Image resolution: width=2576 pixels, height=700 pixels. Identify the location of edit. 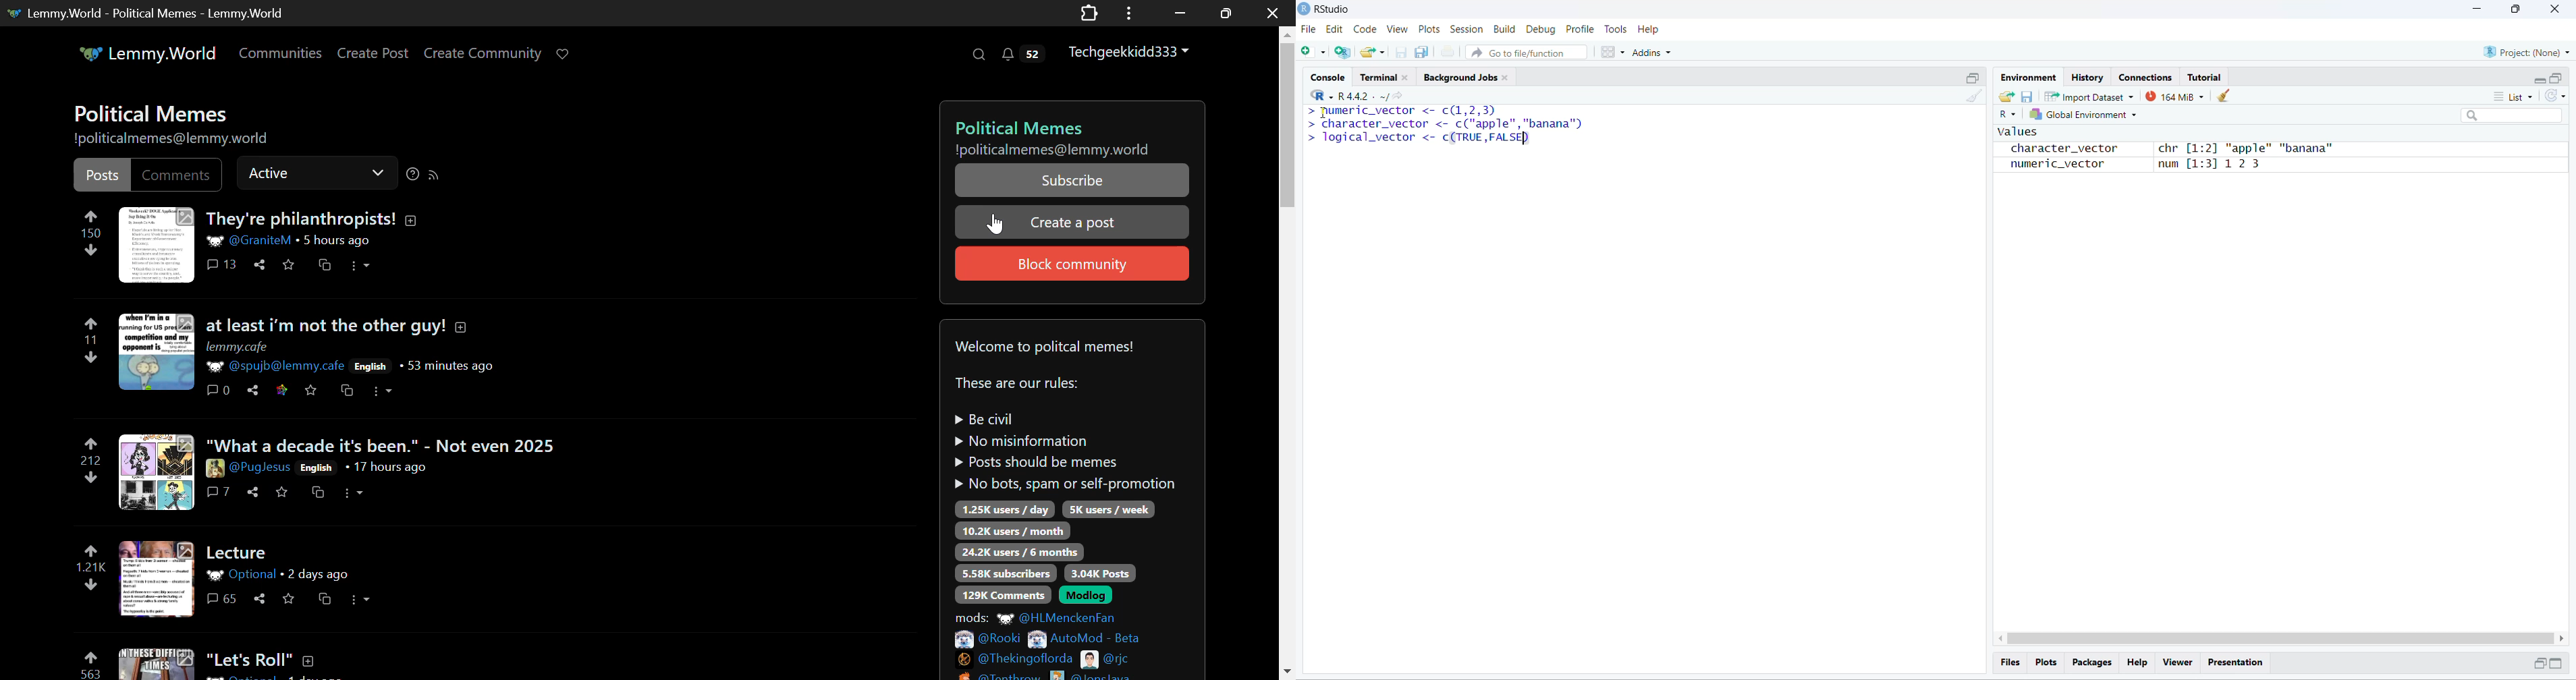
(1334, 30).